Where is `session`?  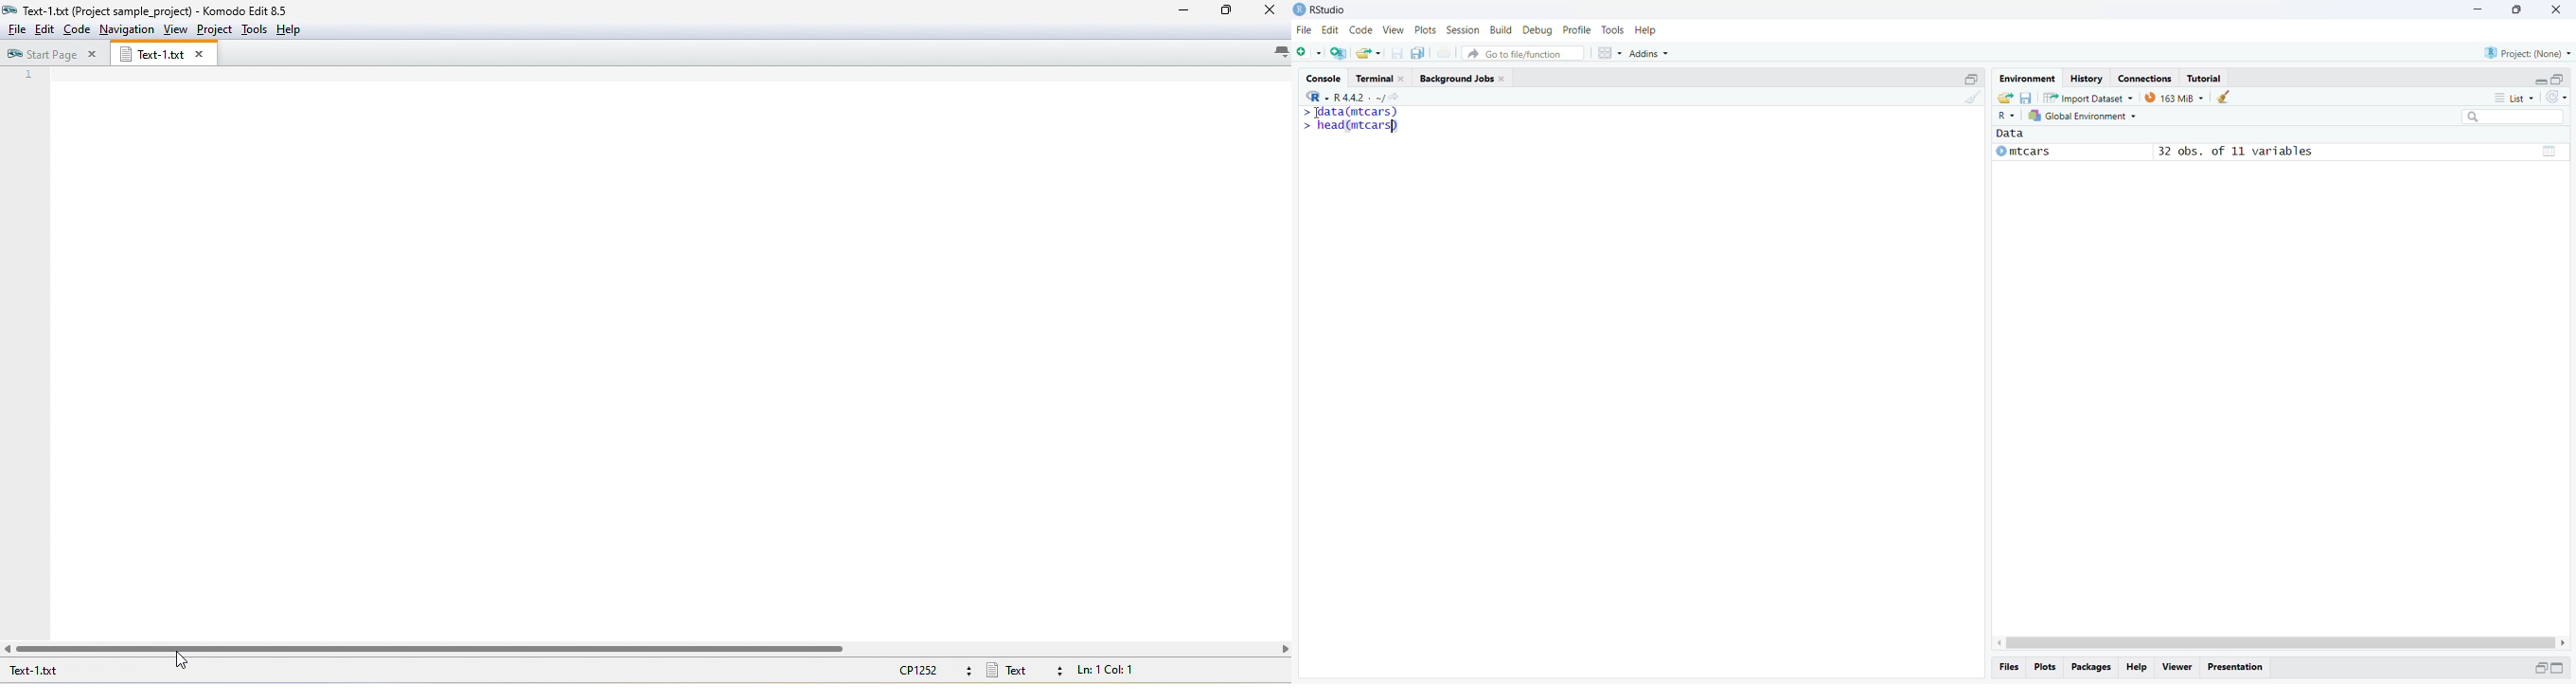
session is located at coordinates (1463, 30).